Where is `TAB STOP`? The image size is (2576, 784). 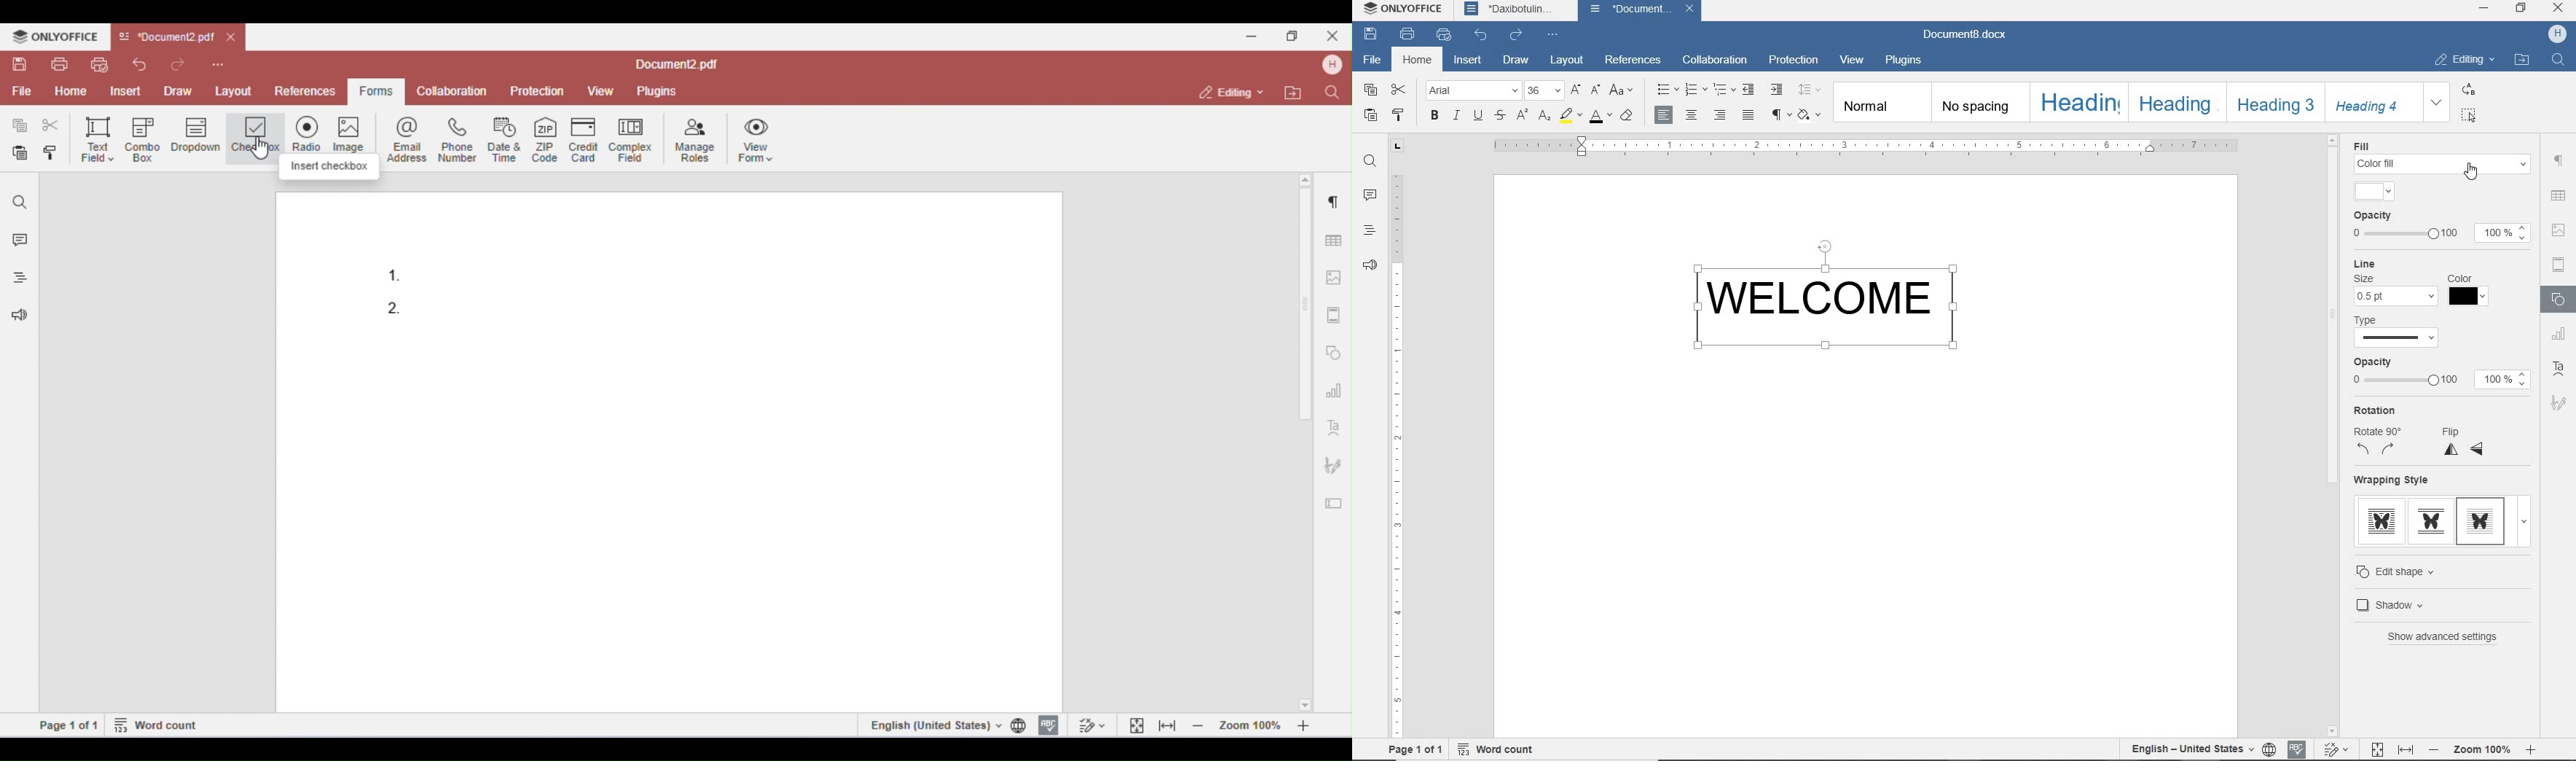
TAB STOP is located at coordinates (1397, 147).